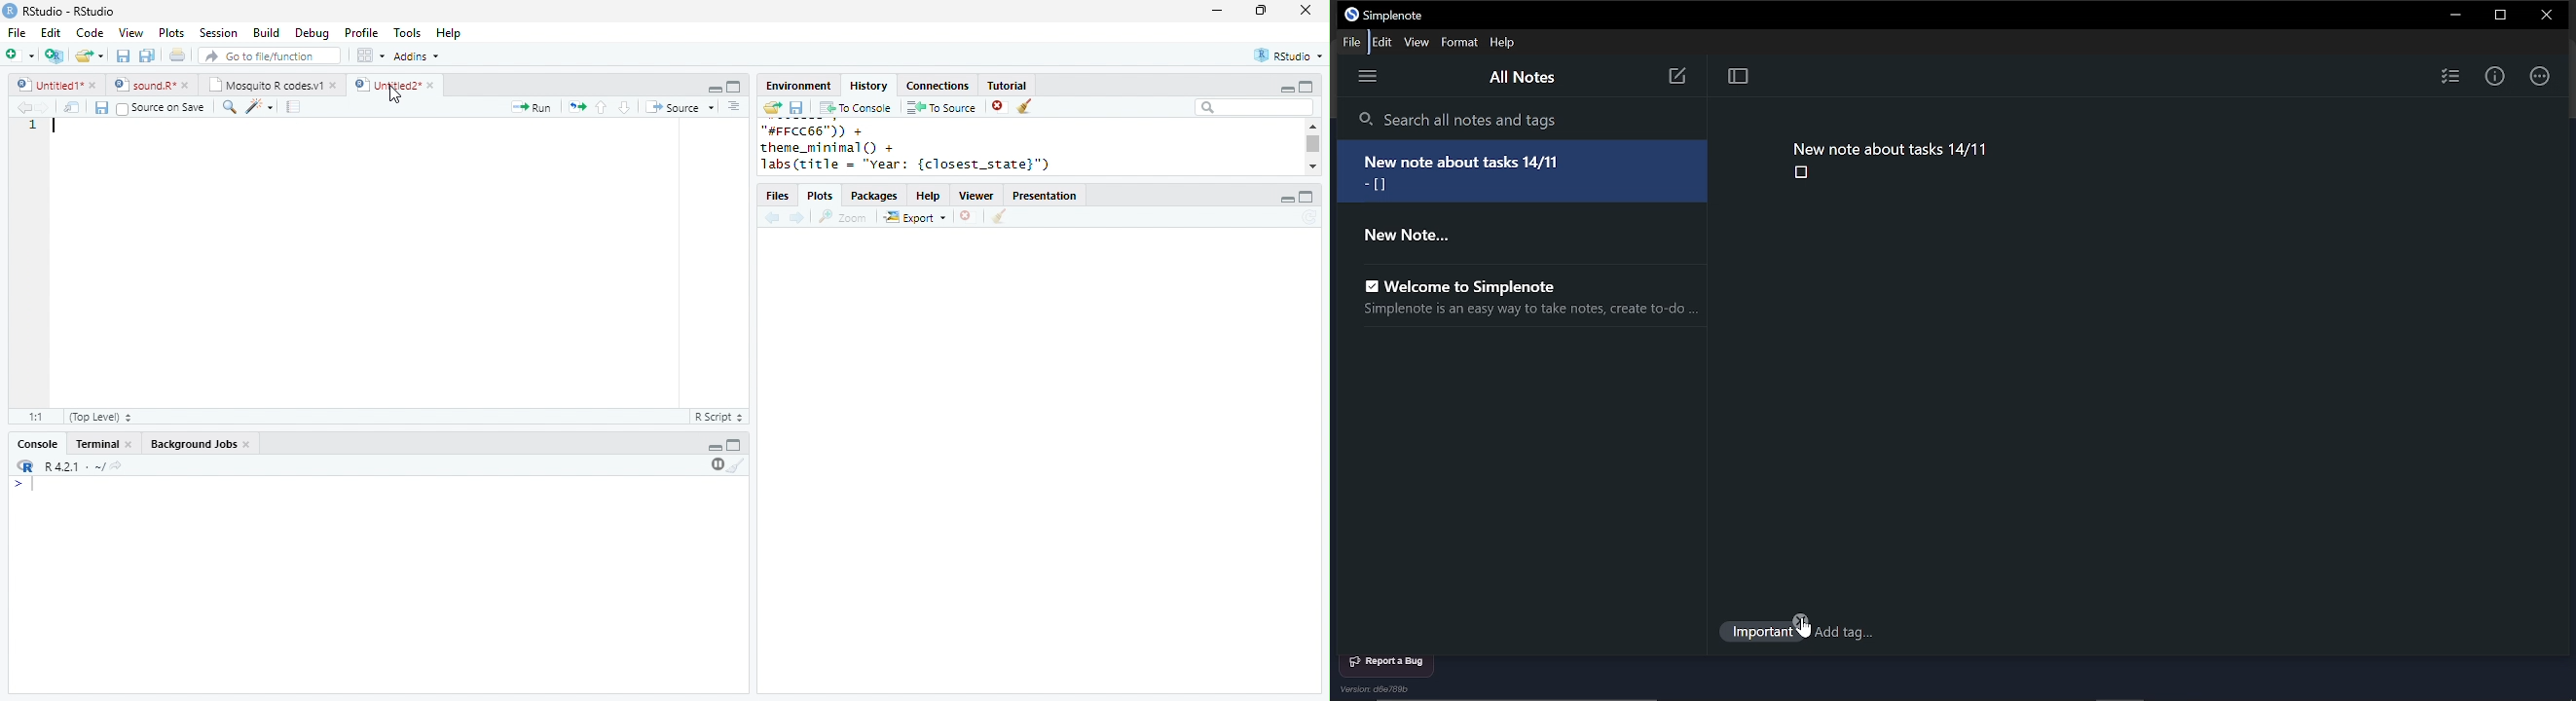 The height and width of the screenshot is (728, 2576). Describe the element at coordinates (1738, 78) in the screenshot. I see `Toggle focus mode` at that location.